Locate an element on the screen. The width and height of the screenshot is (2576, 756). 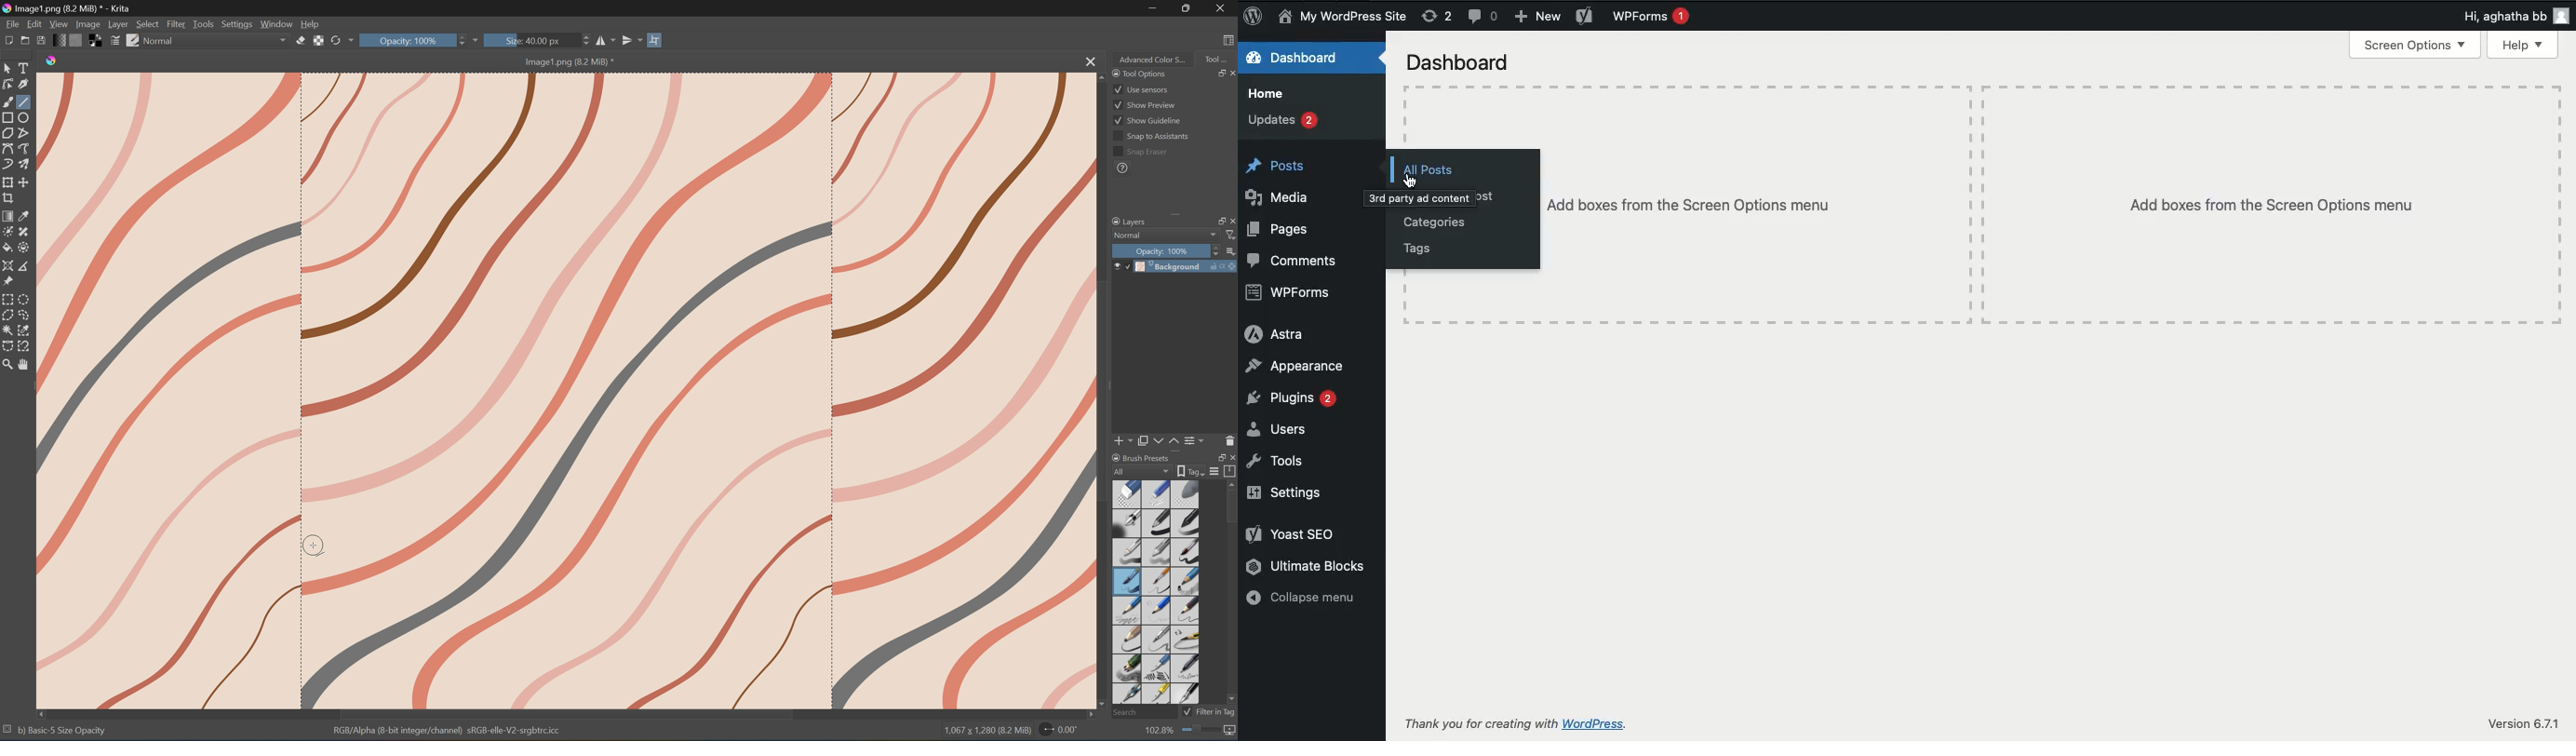
Reference images tool is located at coordinates (8, 282).